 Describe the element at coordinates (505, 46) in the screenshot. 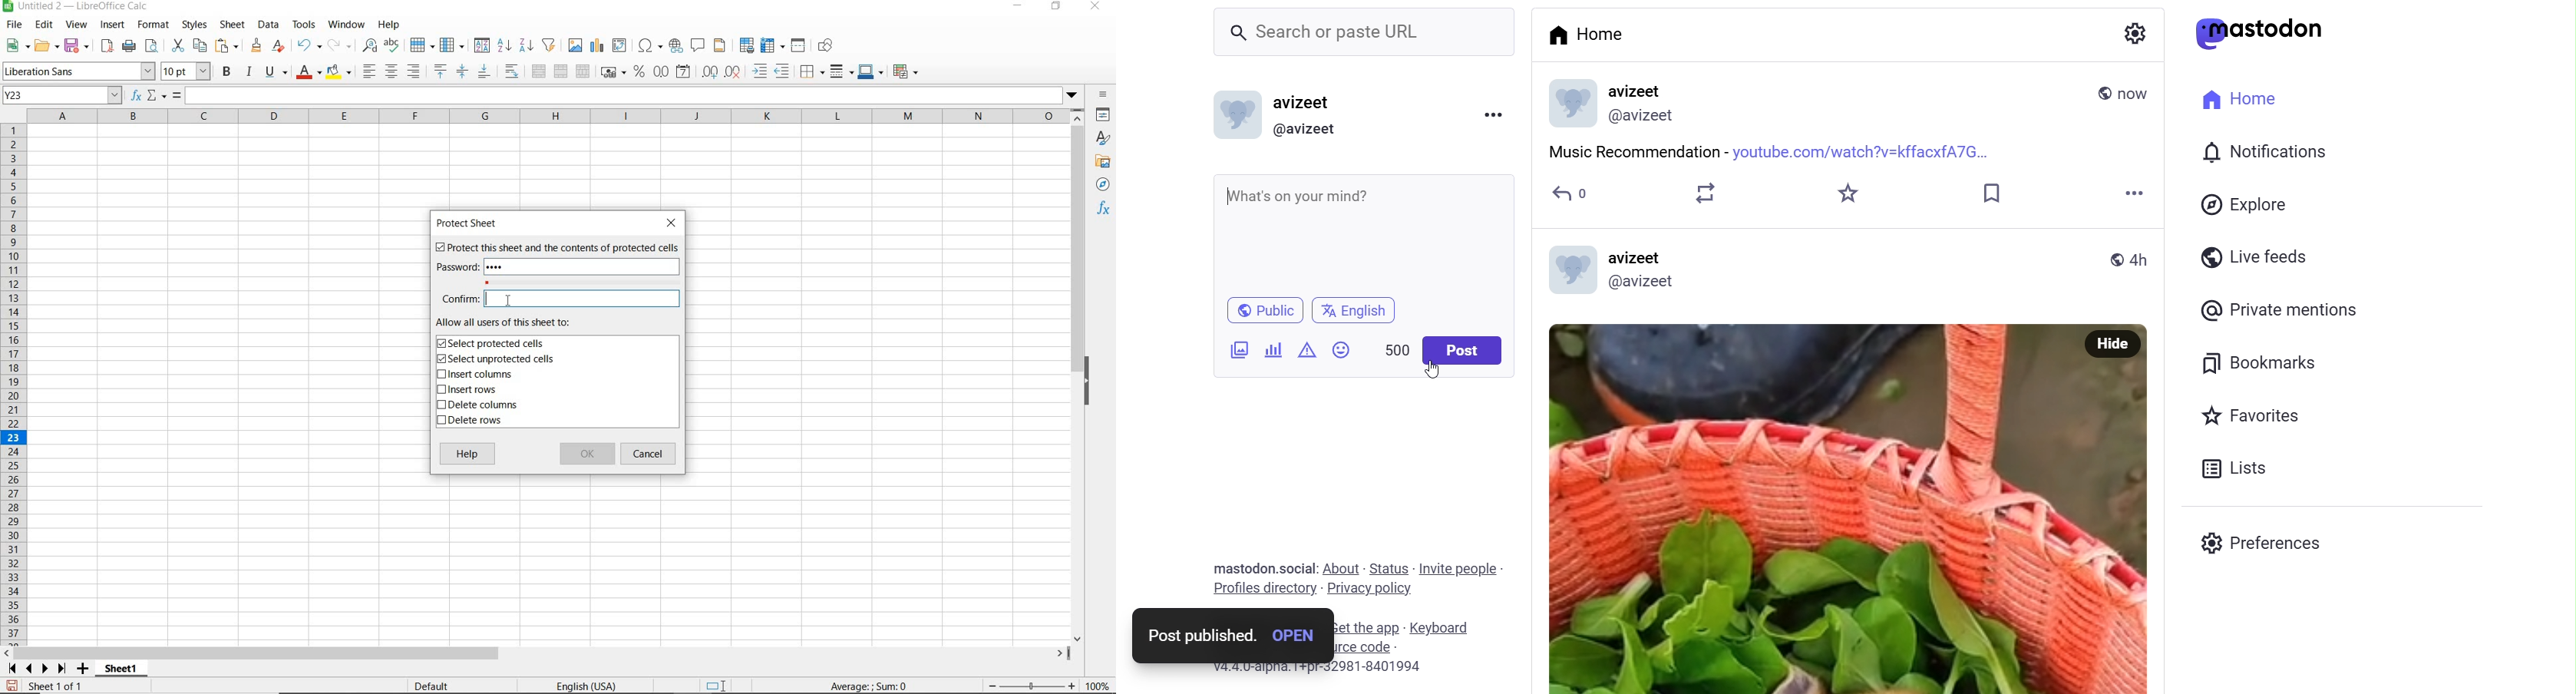

I see `SORT ASCENDING` at that location.